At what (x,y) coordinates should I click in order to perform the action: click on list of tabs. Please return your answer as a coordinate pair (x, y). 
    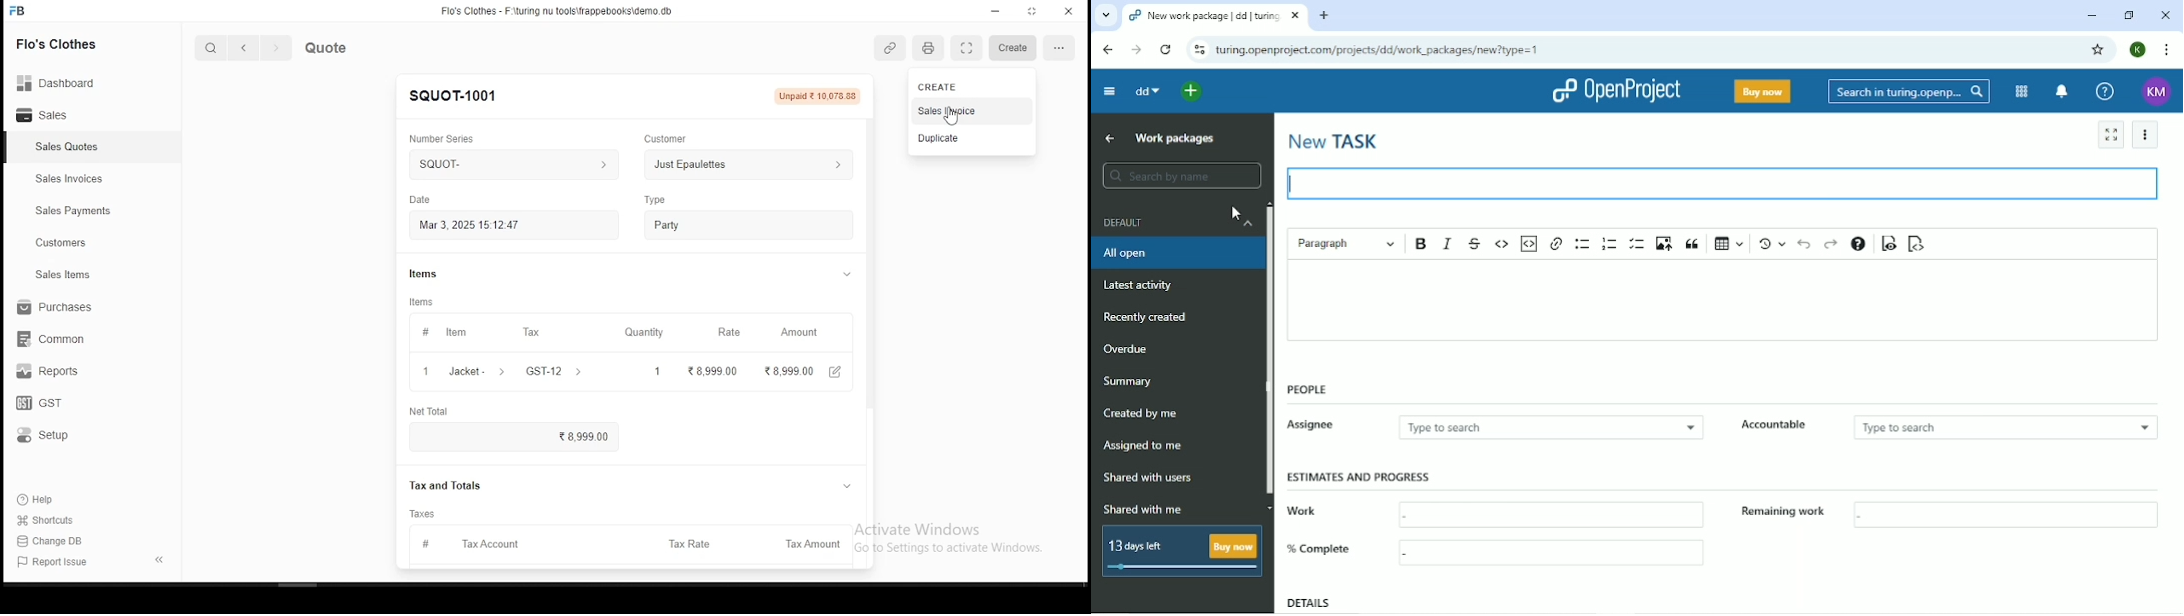
    Looking at the image, I should click on (1105, 13).